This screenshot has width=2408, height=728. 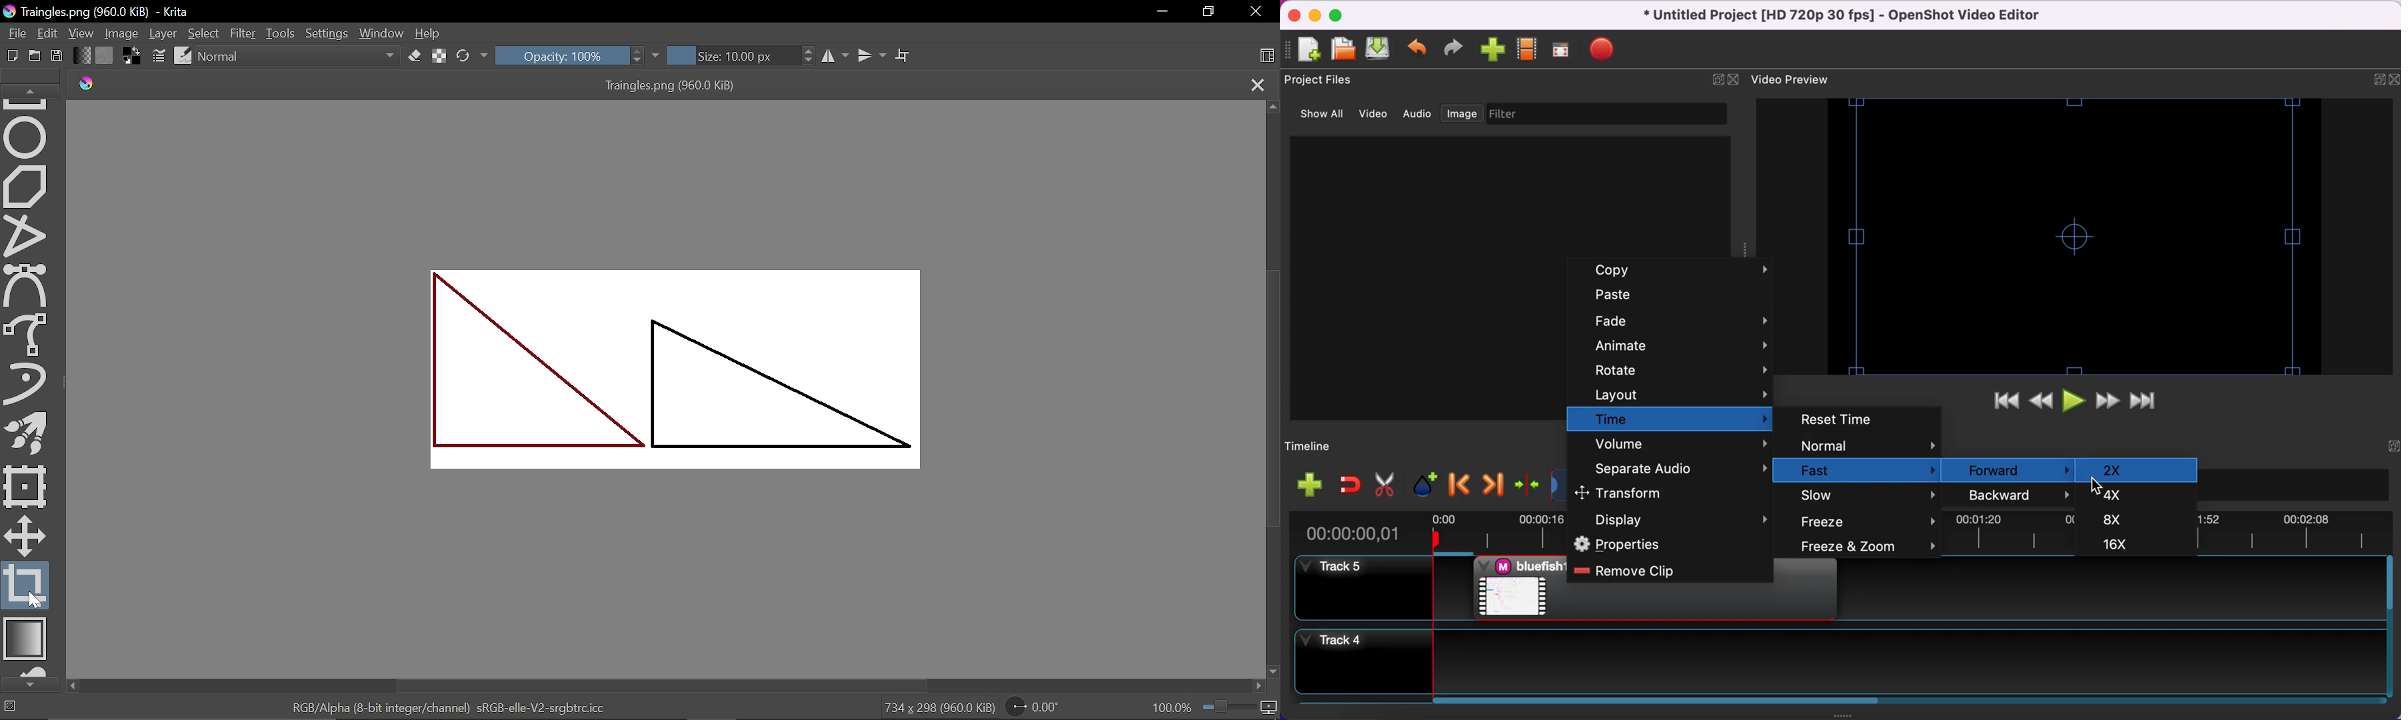 What do you see at coordinates (1216, 705) in the screenshot?
I see `100.0&` at bounding box center [1216, 705].